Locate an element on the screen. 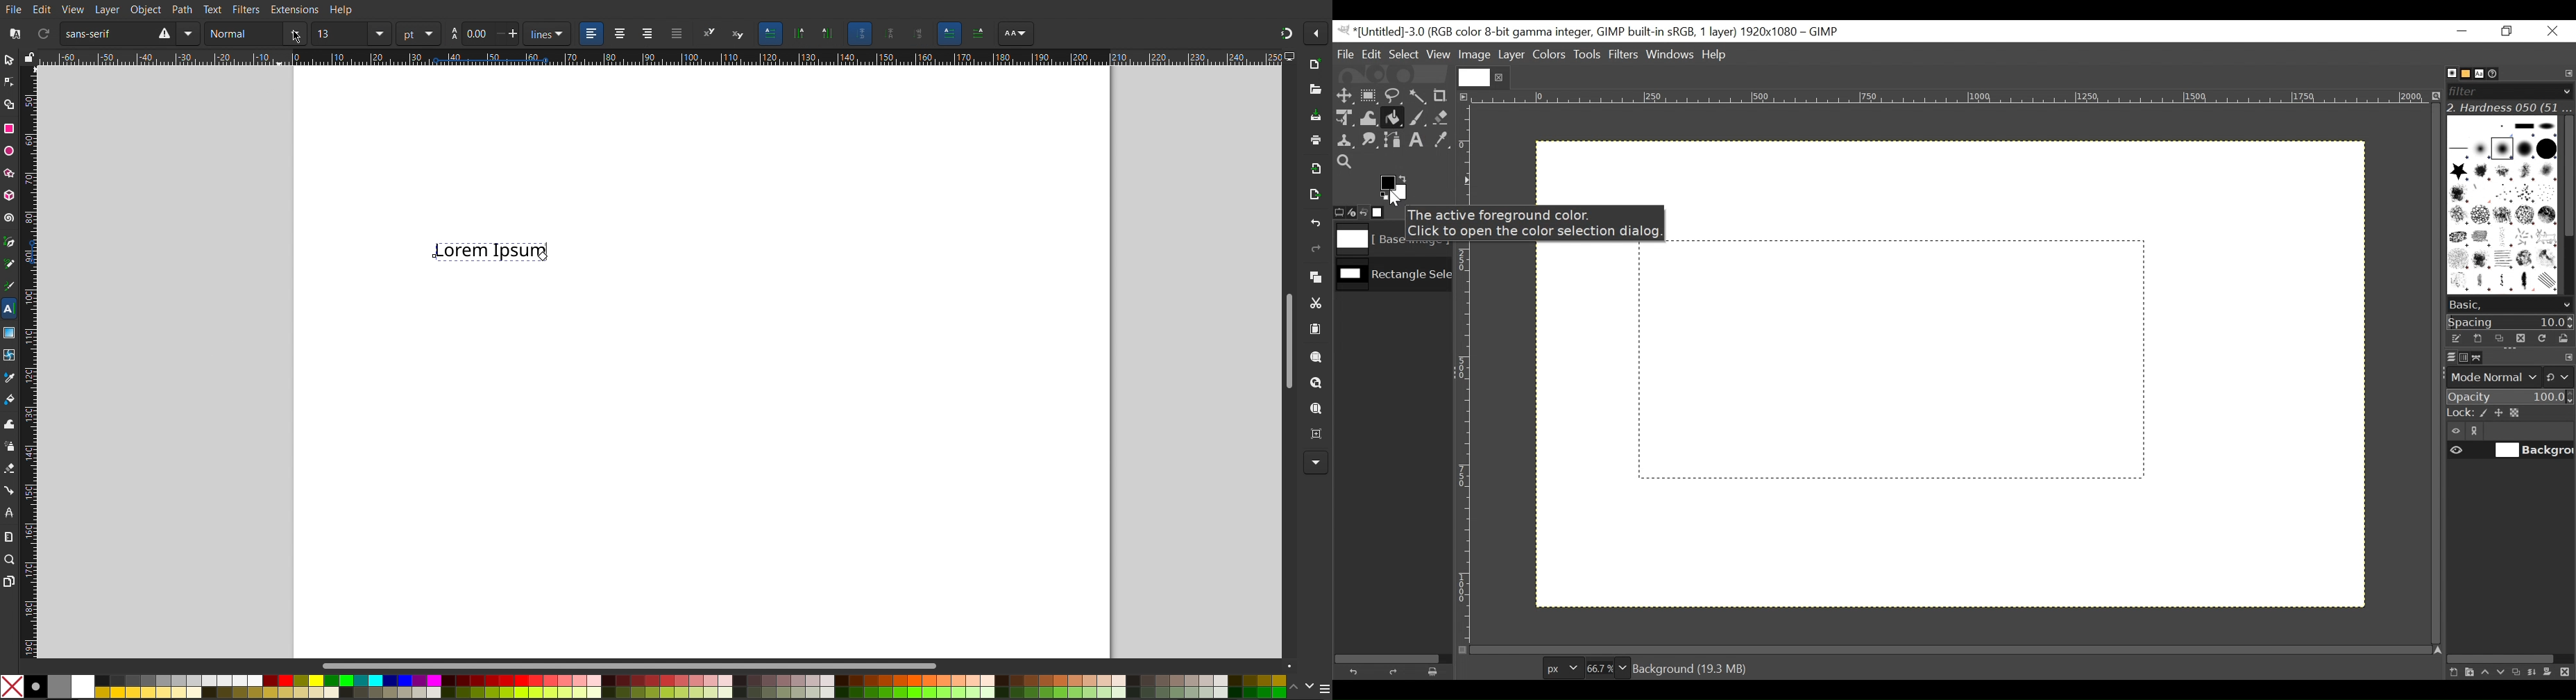 The width and height of the screenshot is (2576, 700). View is located at coordinates (1439, 54).